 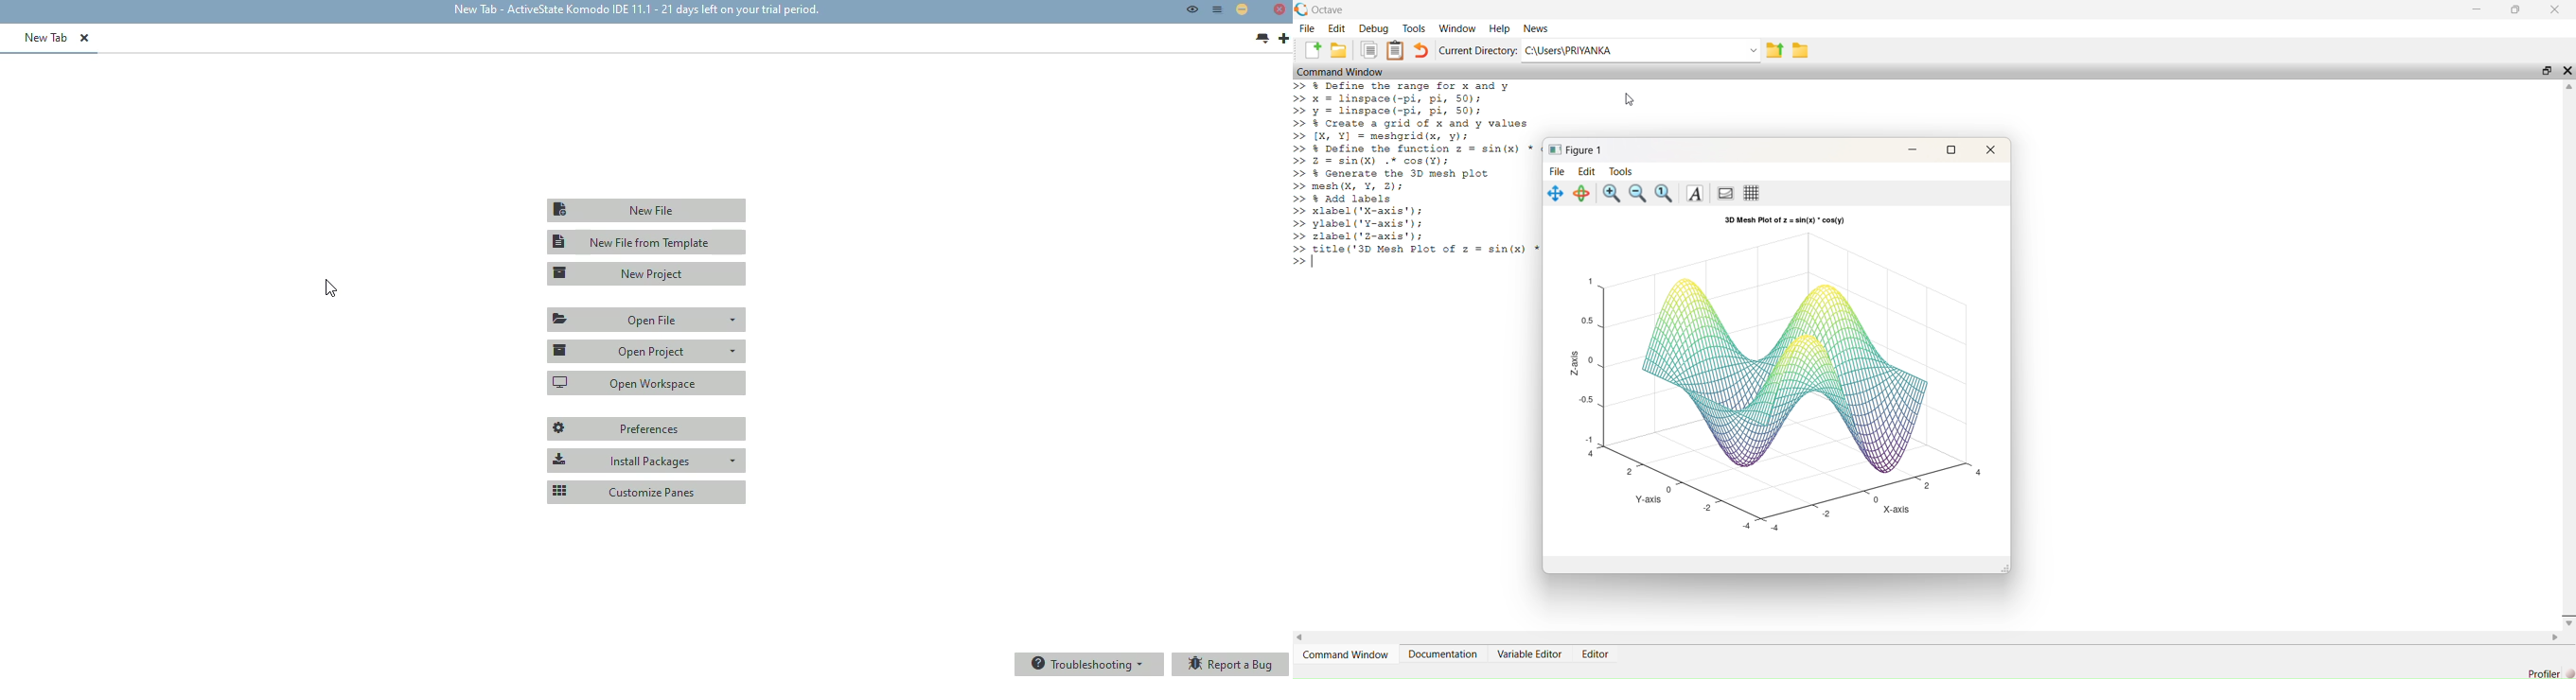 What do you see at coordinates (1610, 193) in the screenshot?
I see `Zoom in` at bounding box center [1610, 193].